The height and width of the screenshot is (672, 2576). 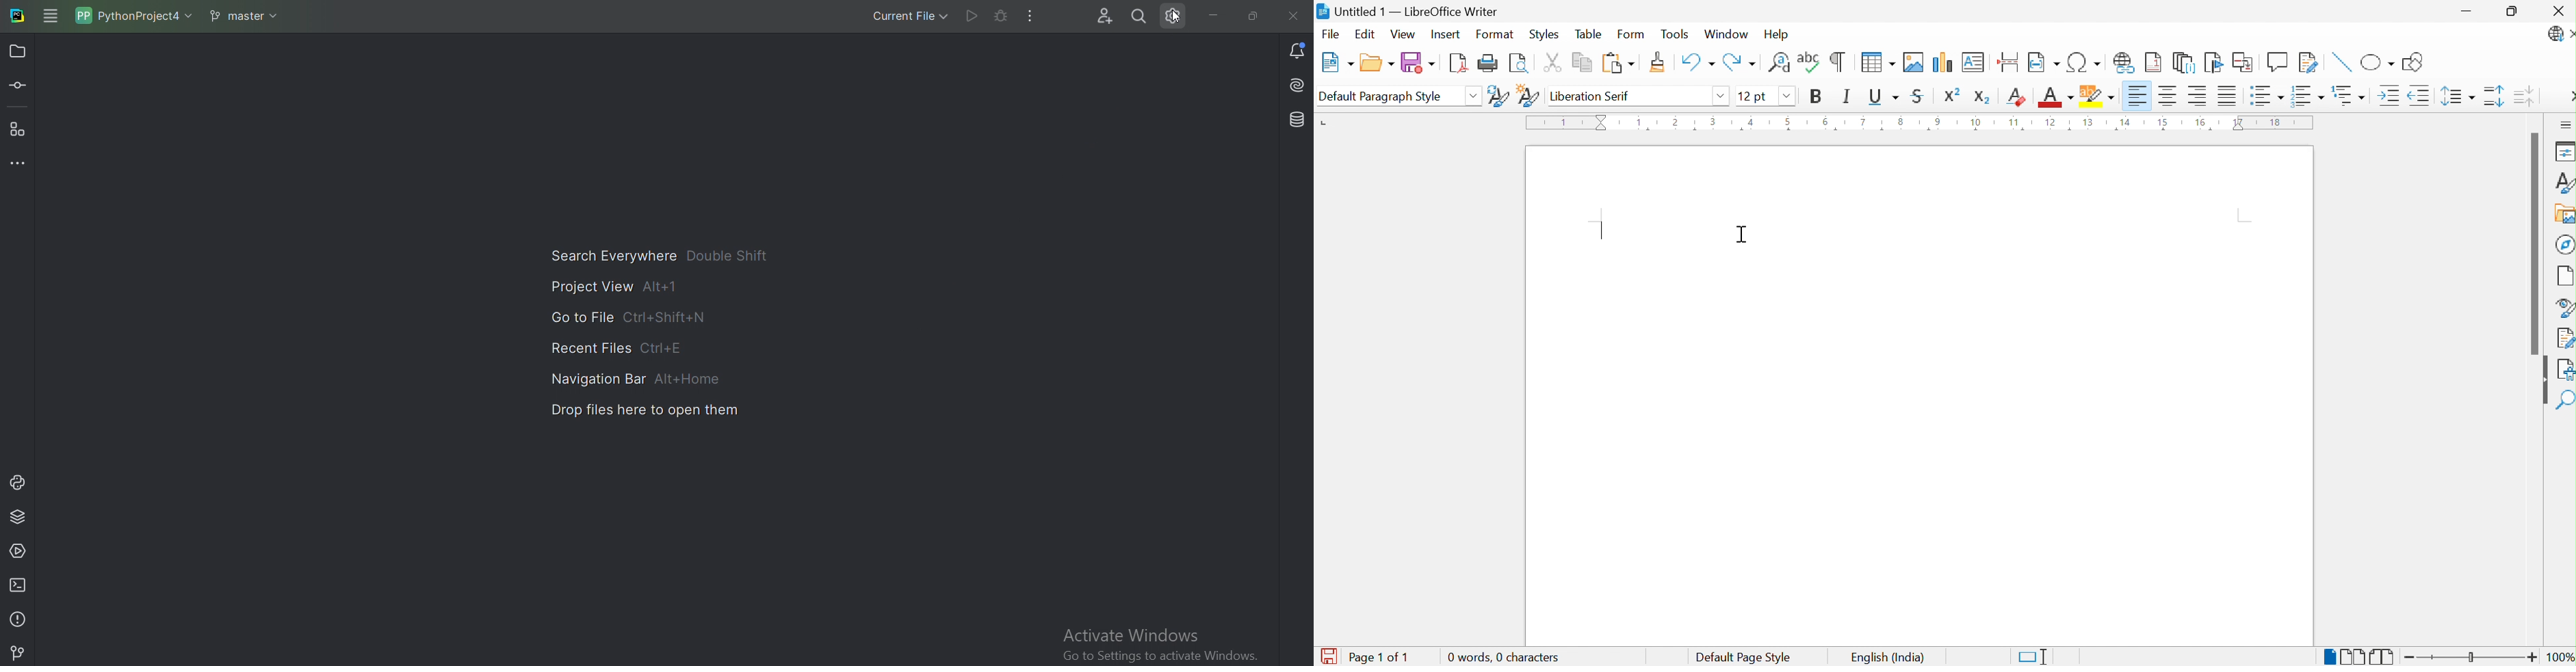 What do you see at coordinates (1727, 34) in the screenshot?
I see `Window` at bounding box center [1727, 34].